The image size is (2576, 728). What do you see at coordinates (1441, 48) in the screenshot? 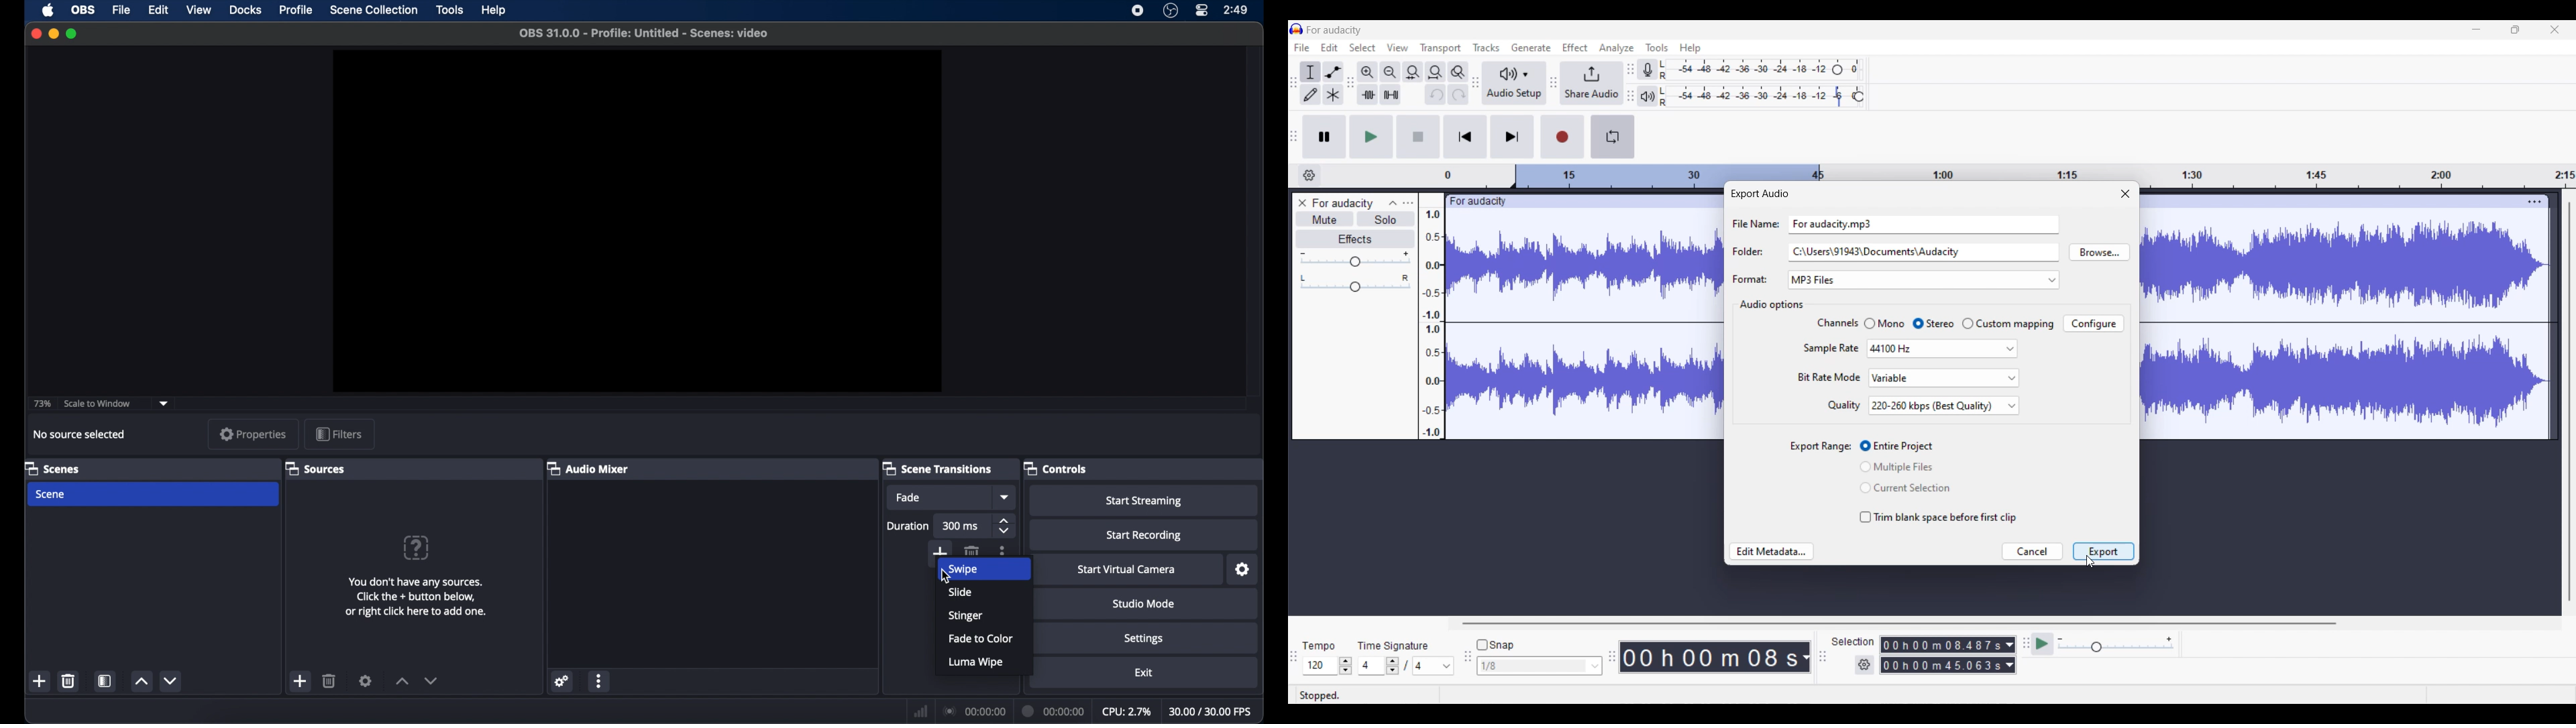
I see `Transport menu` at bounding box center [1441, 48].